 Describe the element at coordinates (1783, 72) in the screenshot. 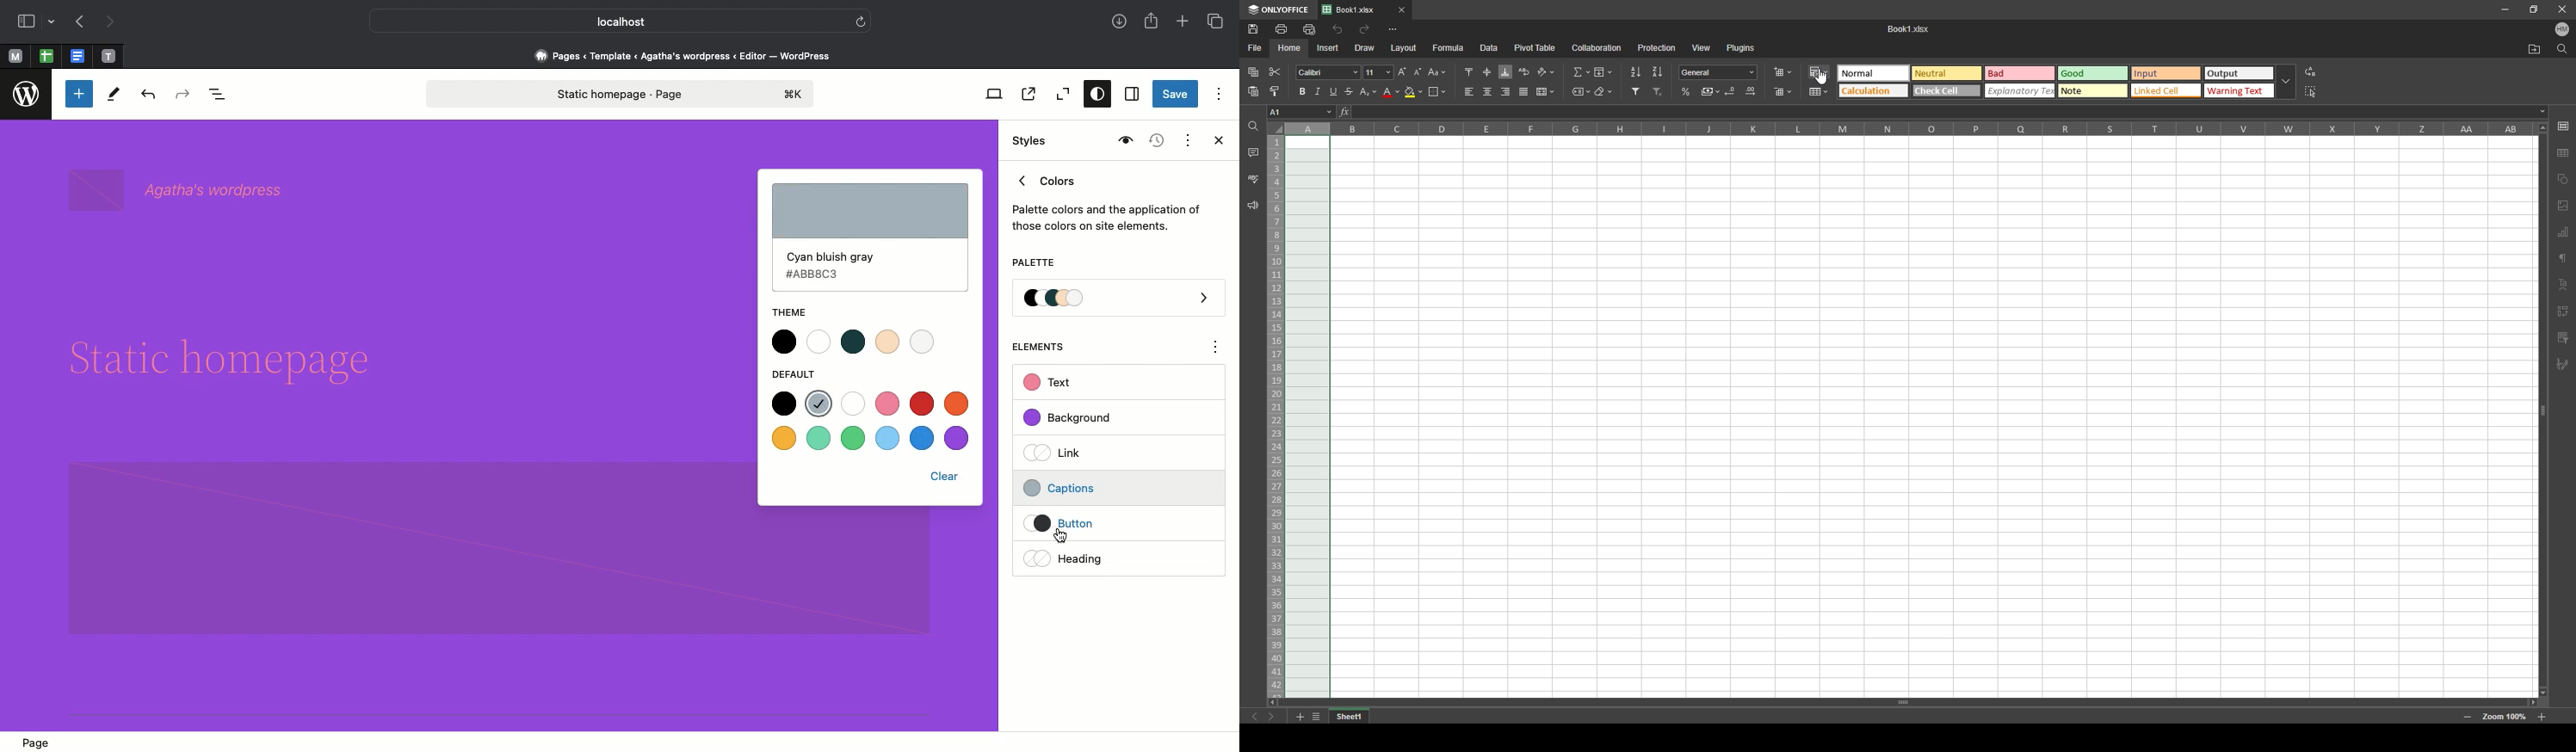

I see `insert cells` at that location.